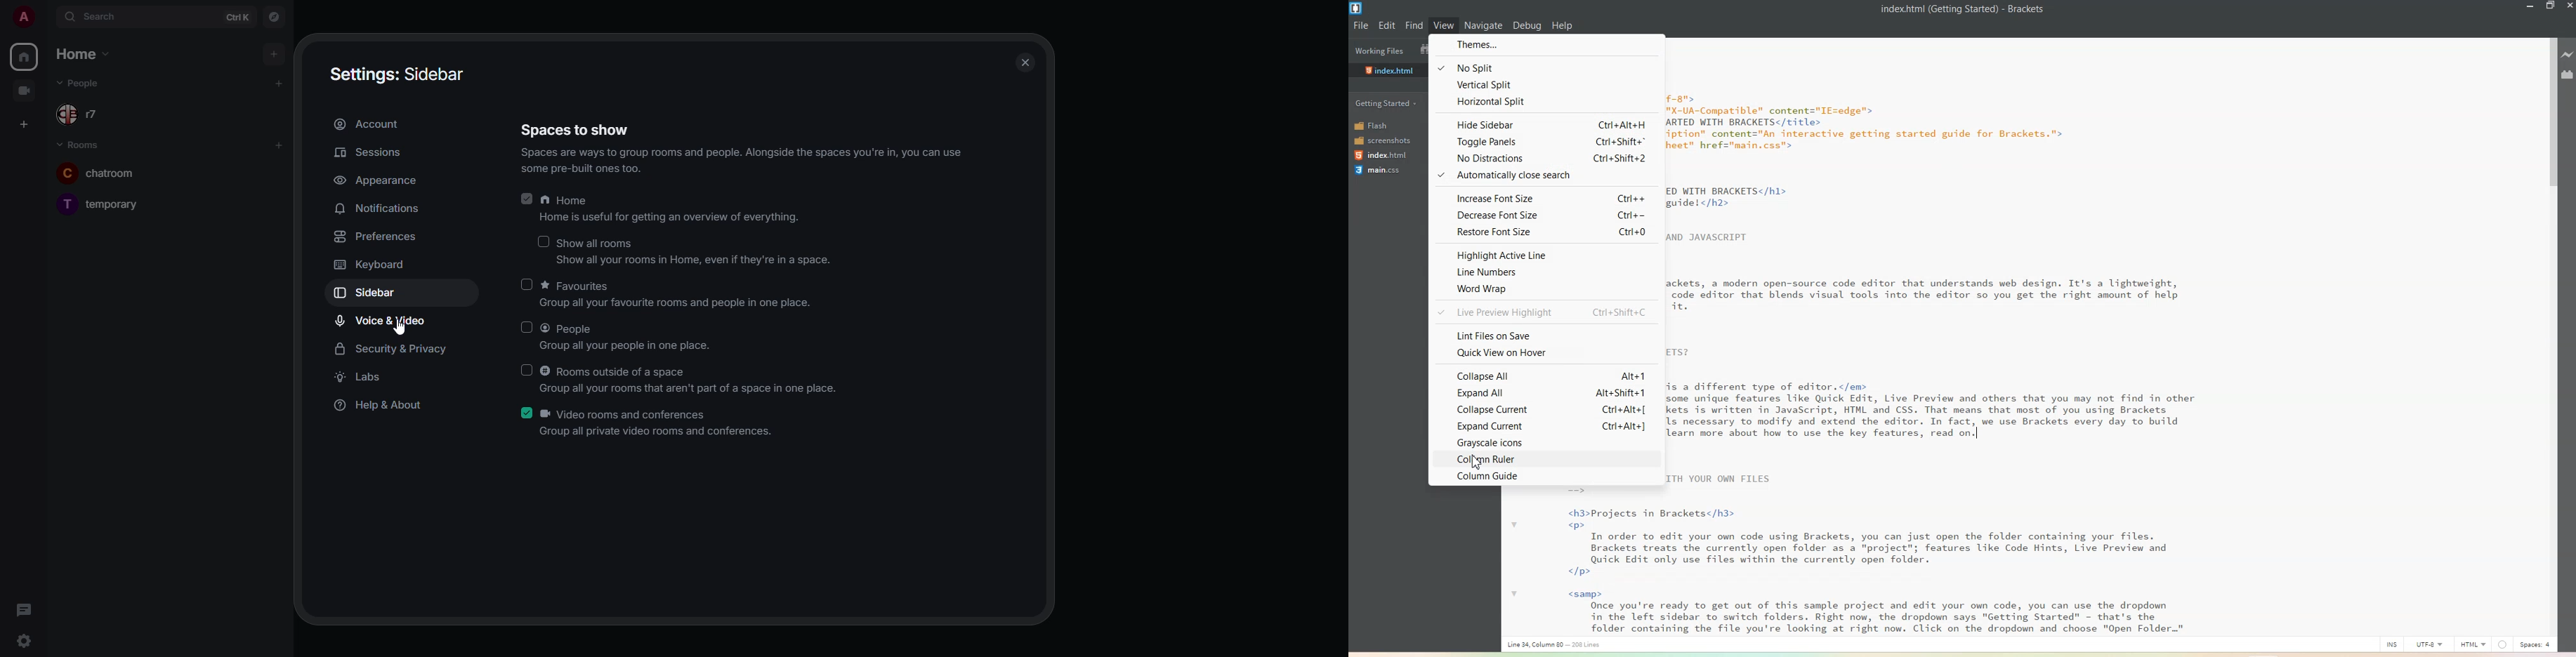 The height and width of the screenshot is (672, 2576). Describe the element at coordinates (379, 319) in the screenshot. I see `voice & video` at that location.